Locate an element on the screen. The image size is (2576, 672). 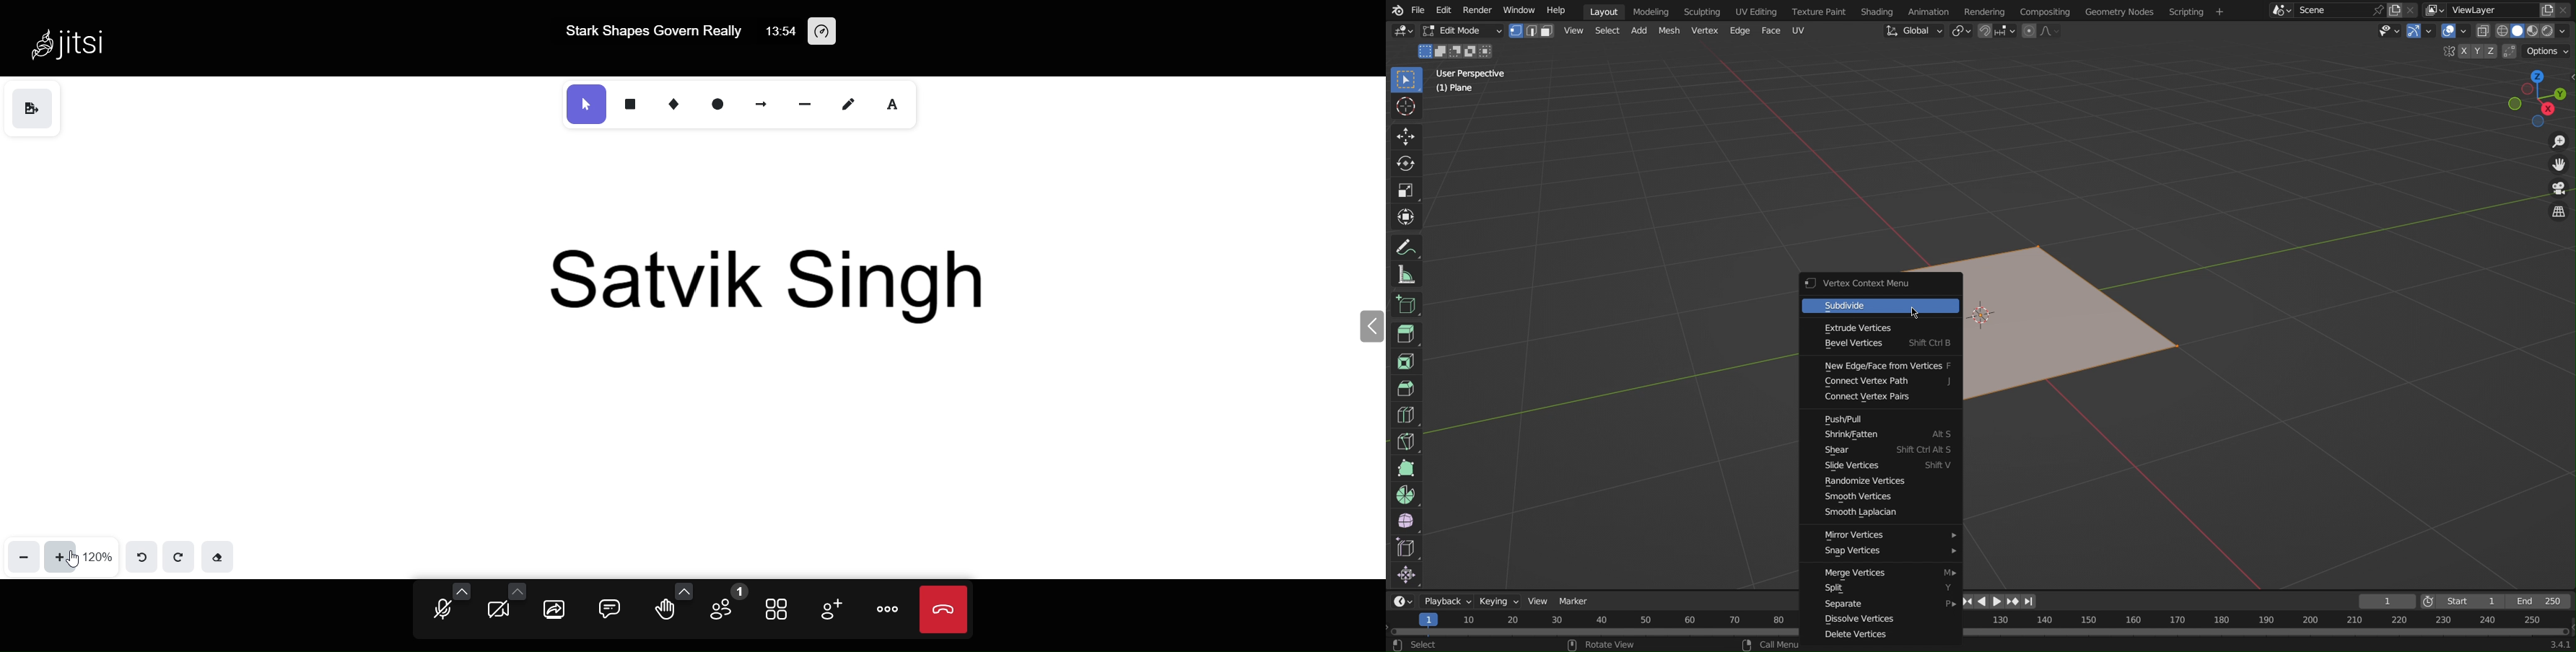
redo is located at coordinates (178, 557).